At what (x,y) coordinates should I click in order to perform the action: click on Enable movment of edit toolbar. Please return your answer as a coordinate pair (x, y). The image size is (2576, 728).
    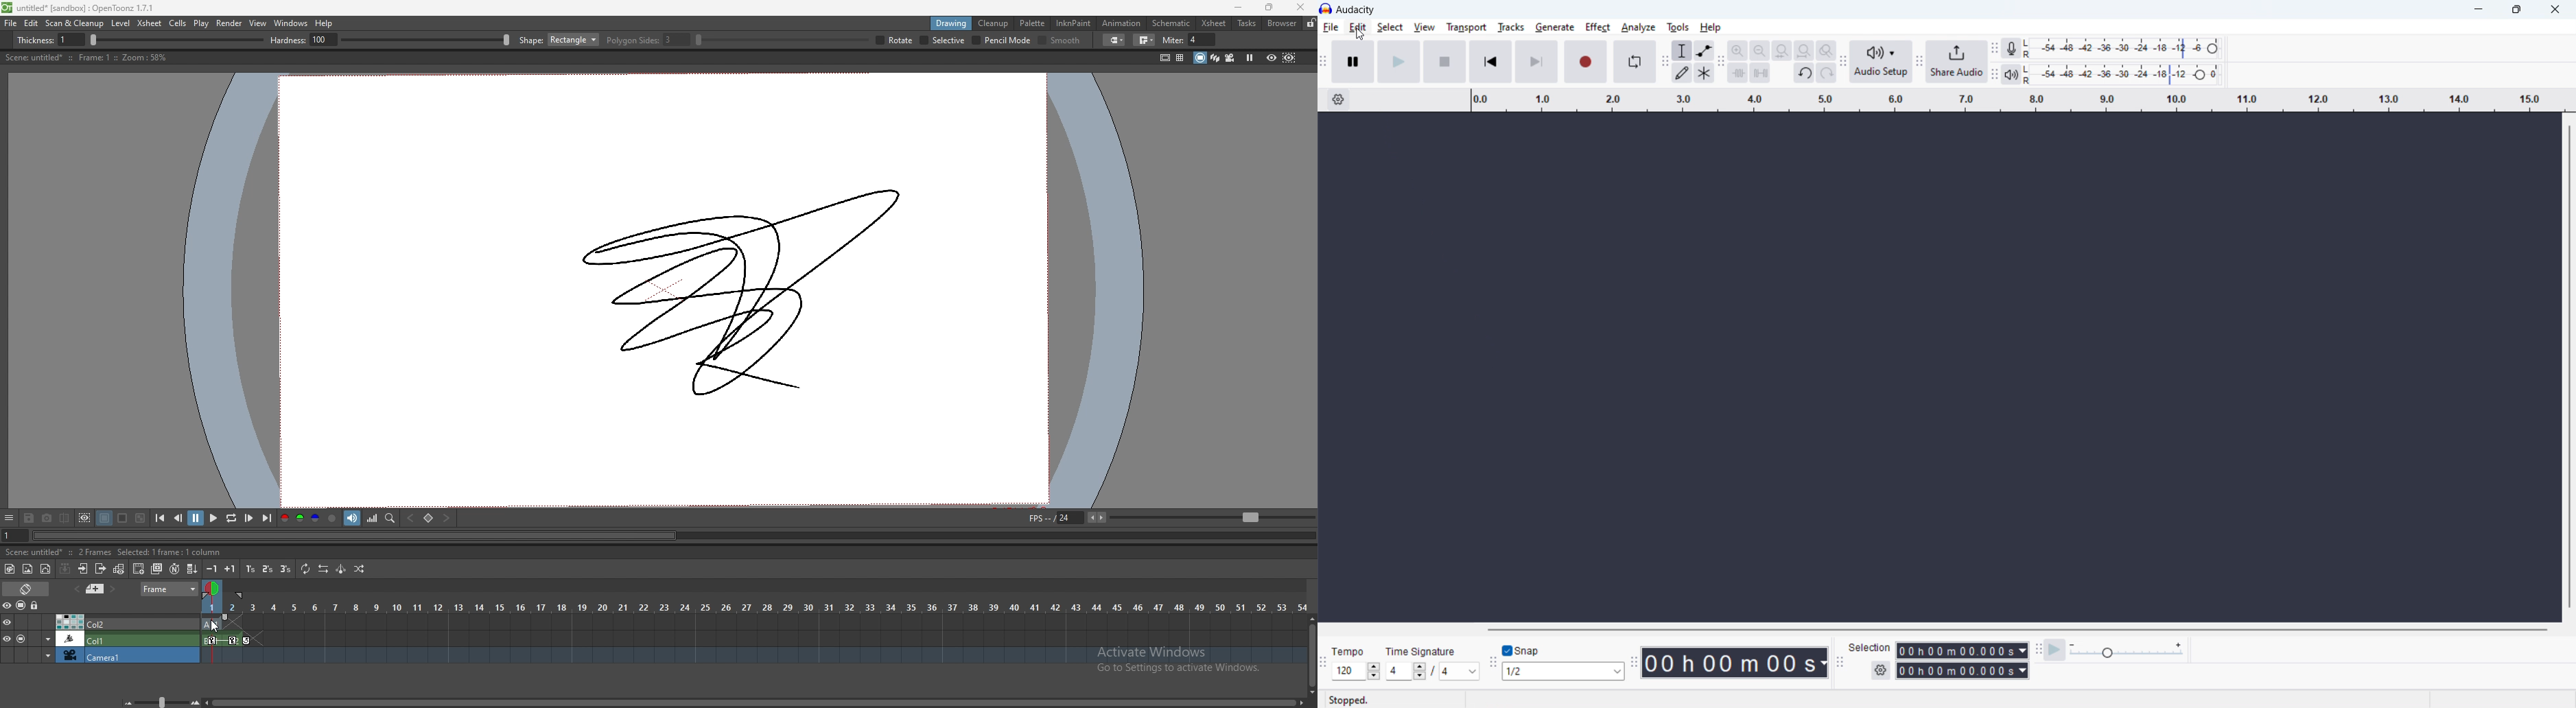
    Looking at the image, I should click on (1721, 61).